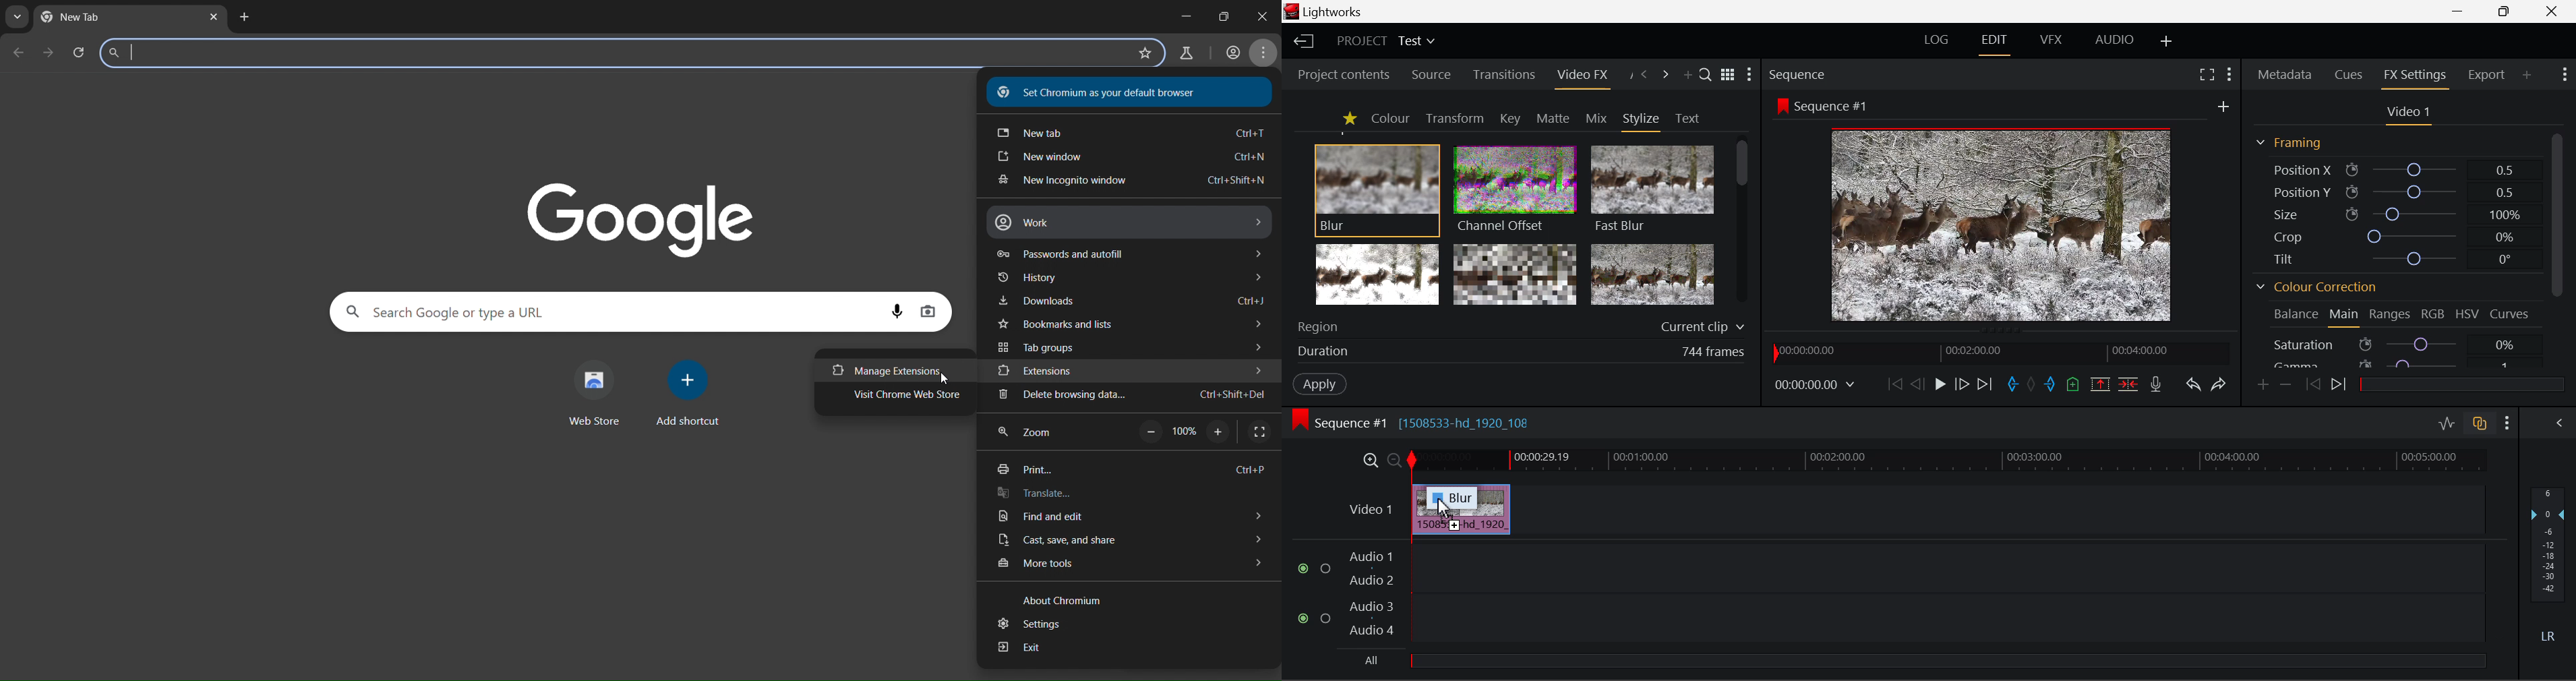 The height and width of the screenshot is (700, 2576). I want to click on maximize, so click(1267, 15).